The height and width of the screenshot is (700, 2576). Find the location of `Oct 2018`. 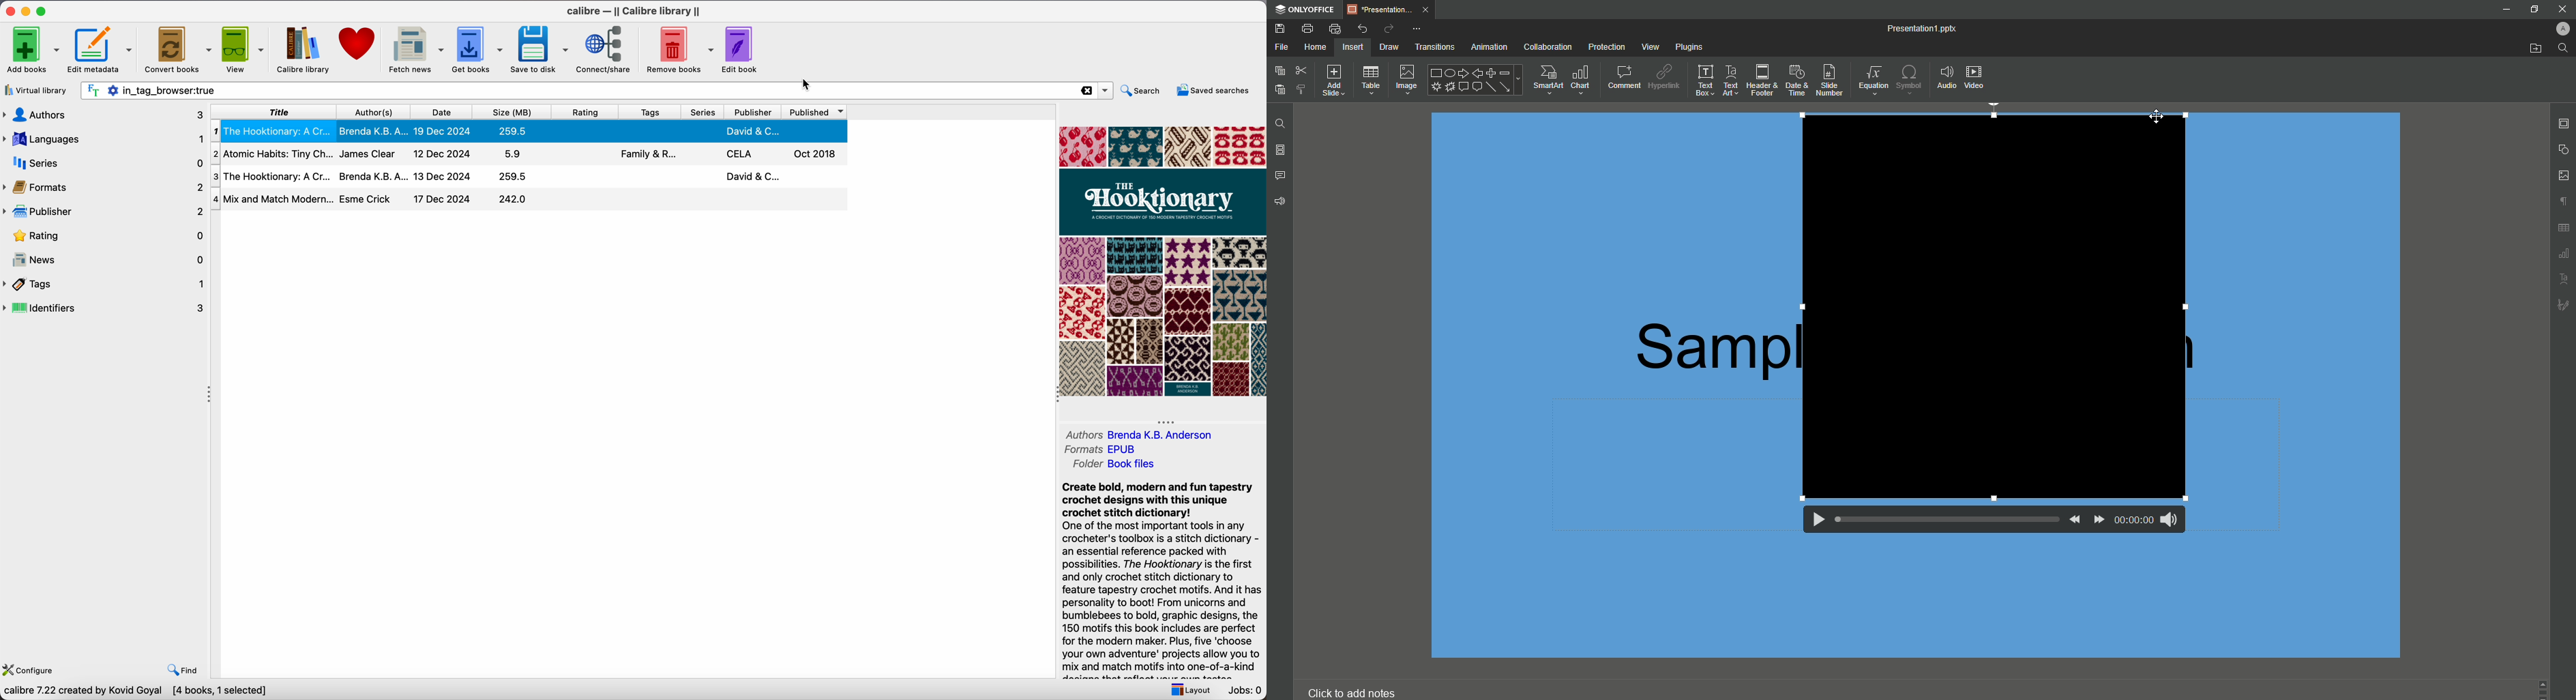

Oct 2018 is located at coordinates (816, 155).